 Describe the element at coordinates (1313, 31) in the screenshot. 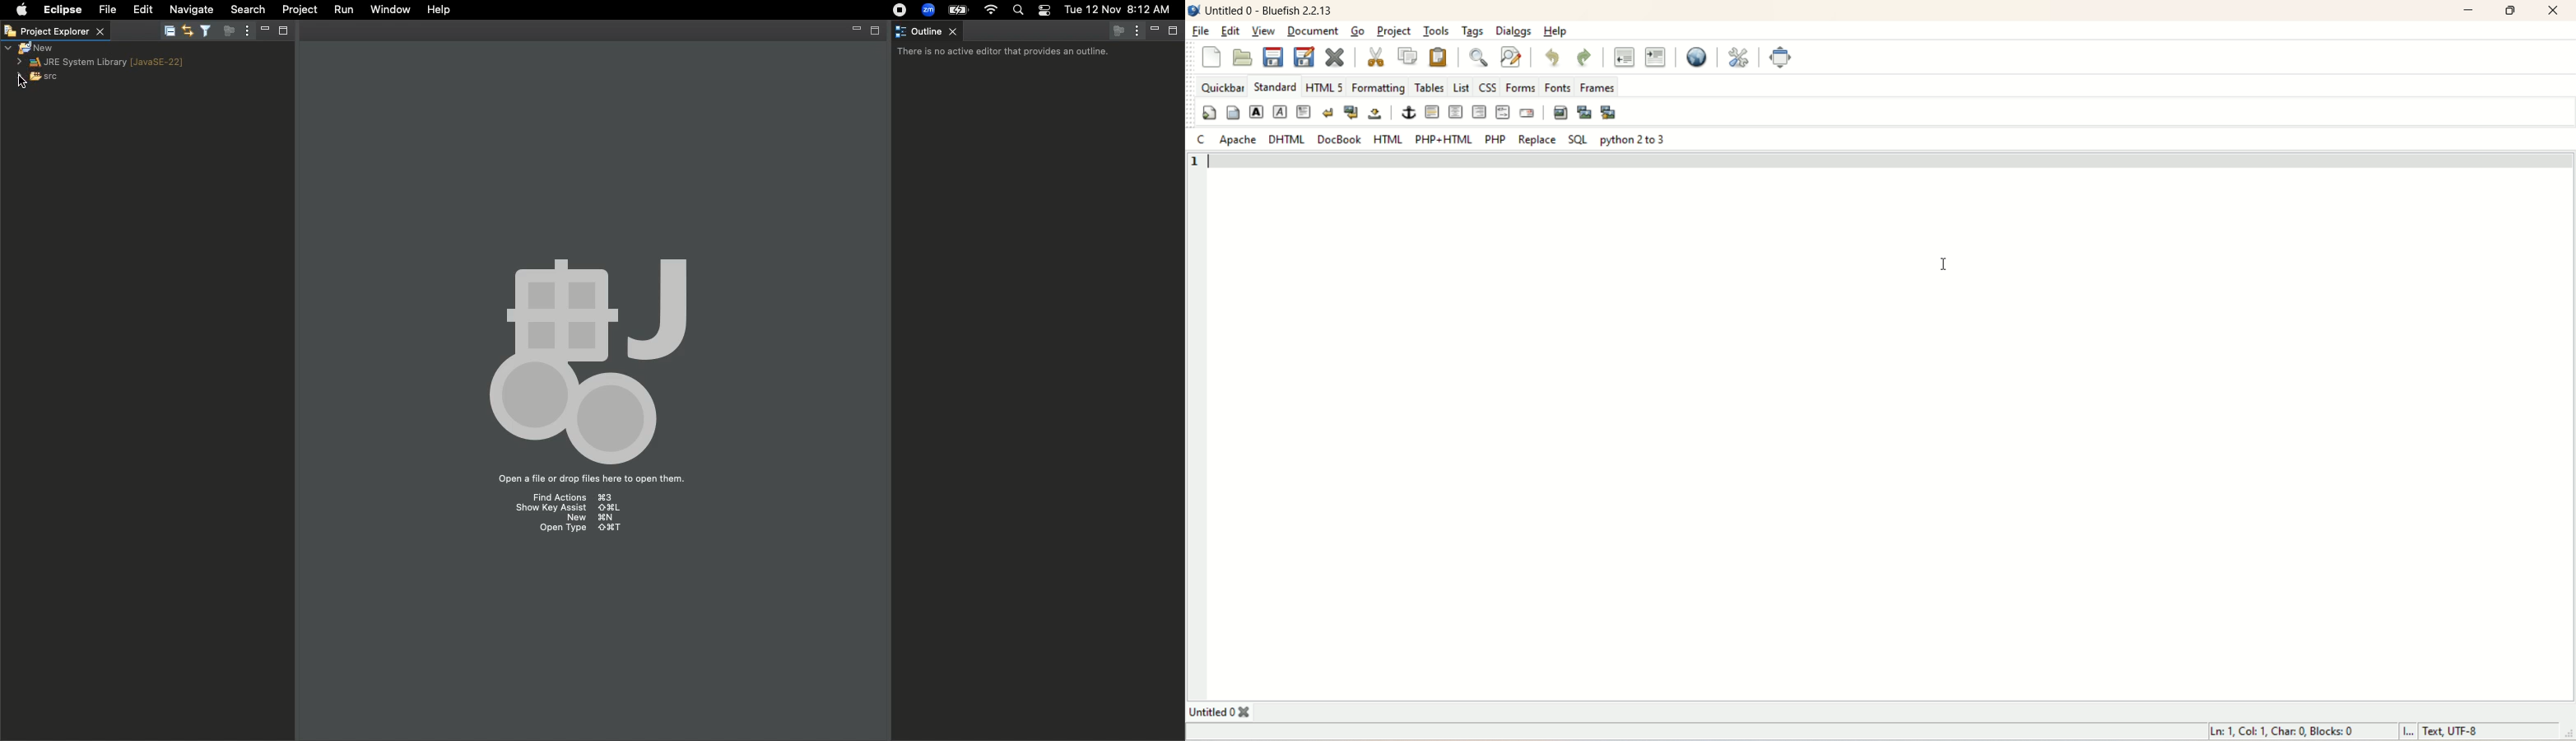

I see `document` at that location.